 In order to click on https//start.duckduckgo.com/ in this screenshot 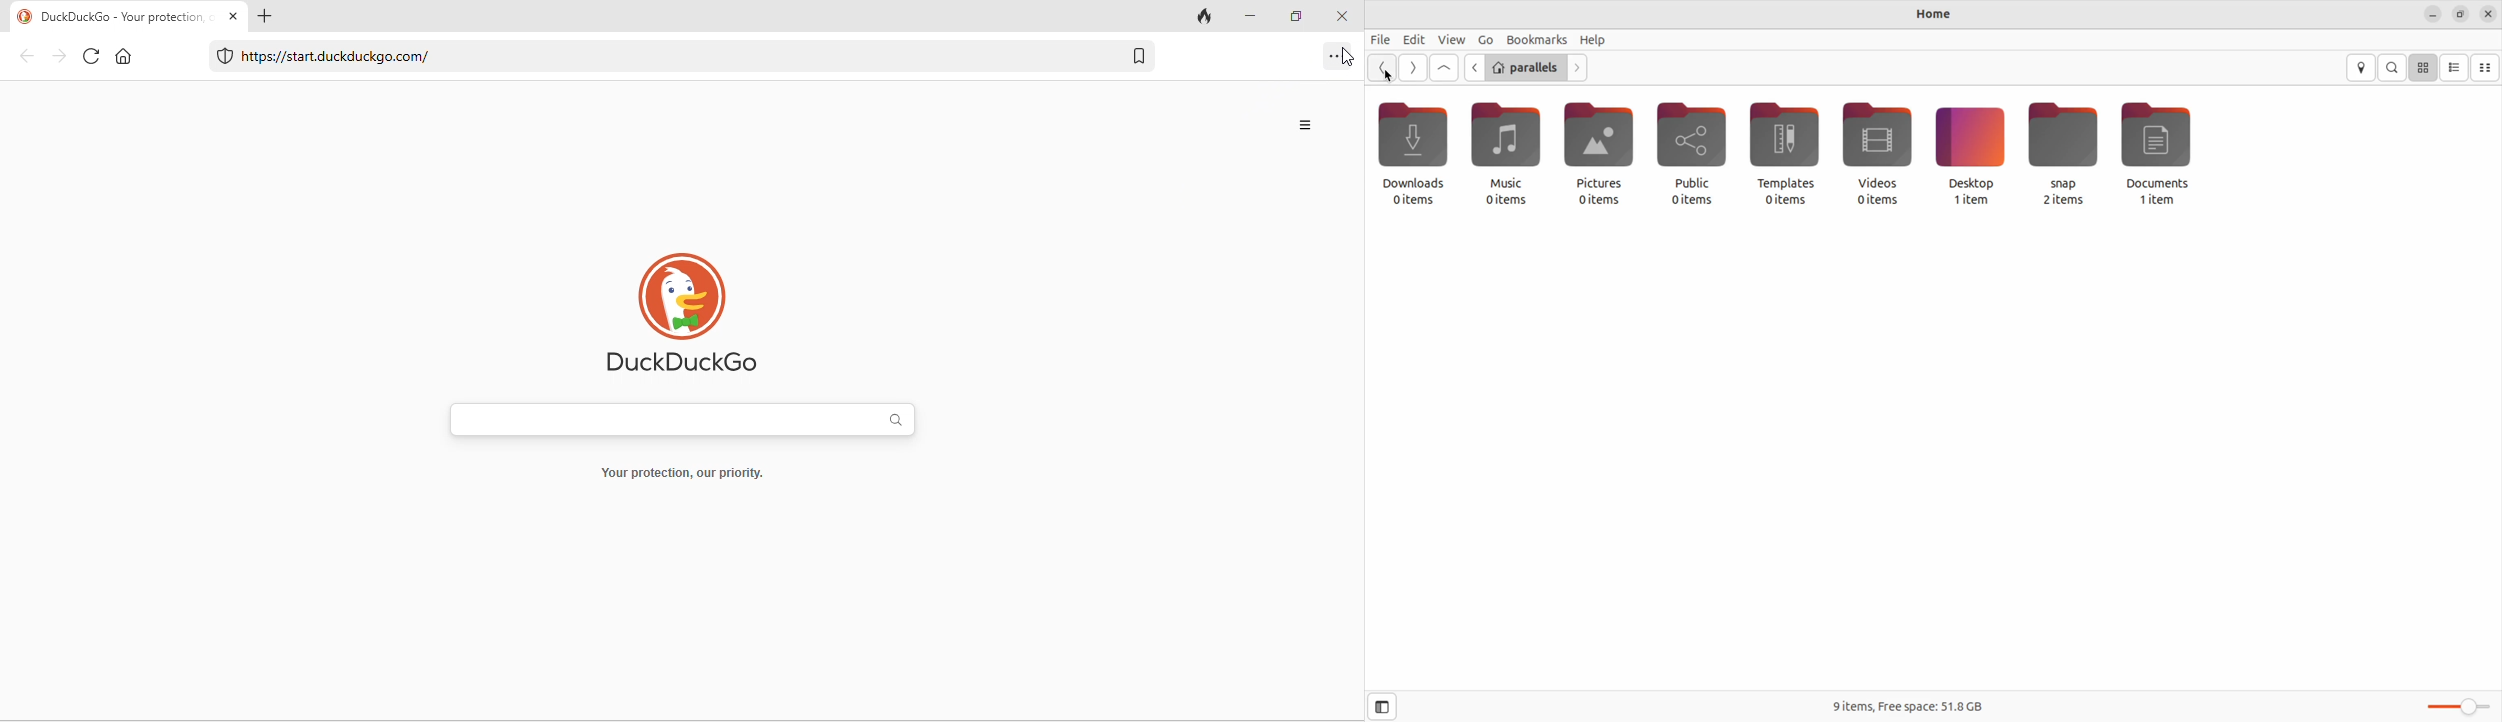, I will do `click(346, 56)`.